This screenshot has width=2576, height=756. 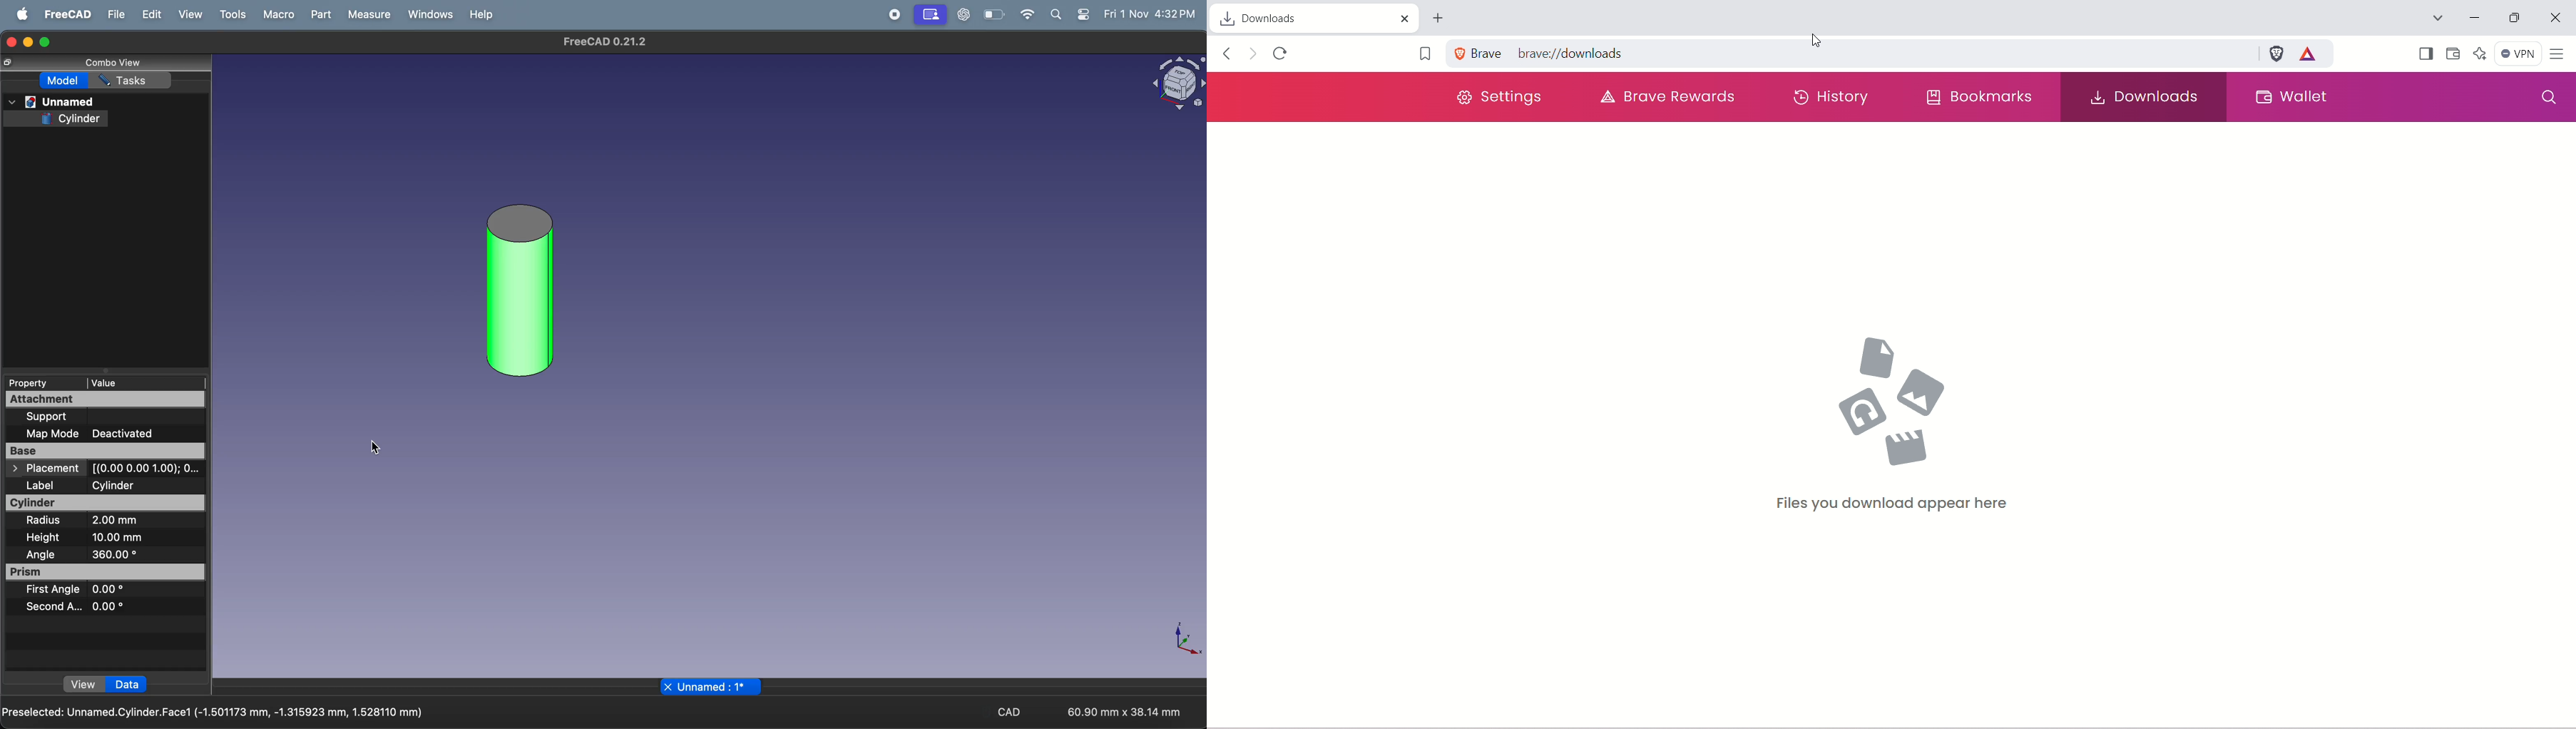 What do you see at coordinates (51, 102) in the screenshot?
I see `unanmed` at bounding box center [51, 102].